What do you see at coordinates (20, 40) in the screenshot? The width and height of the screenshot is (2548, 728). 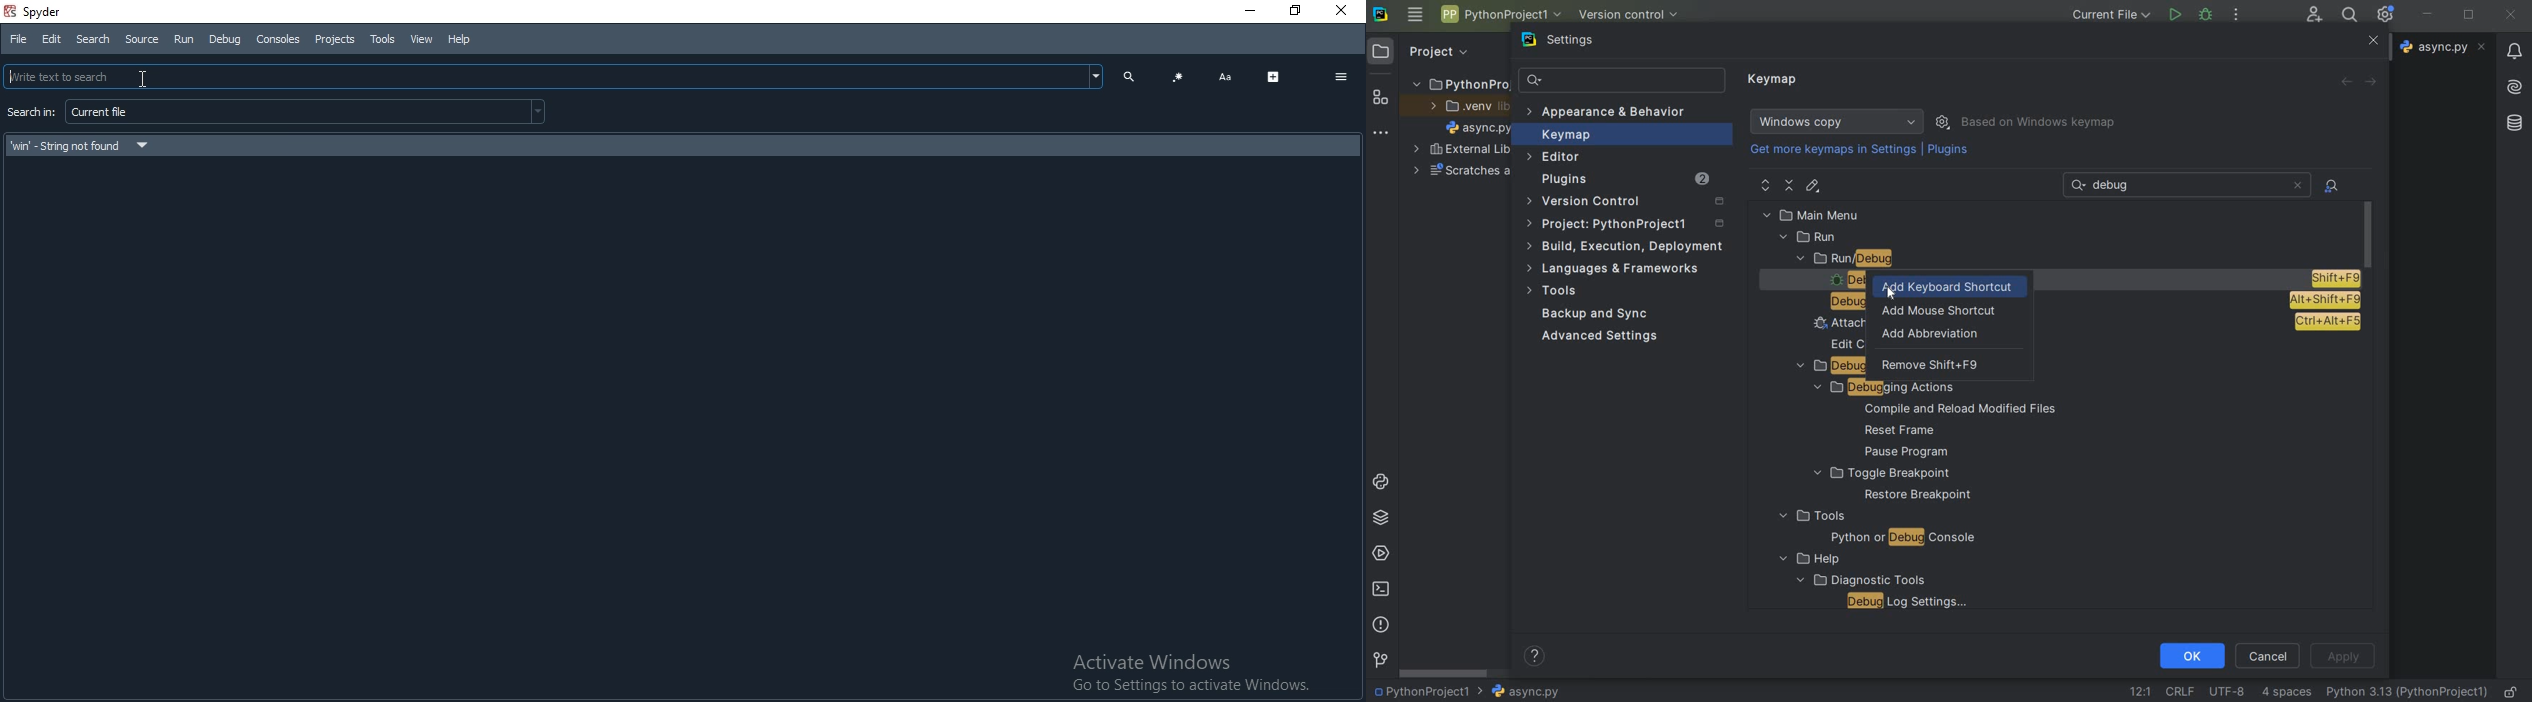 I see `File ` at bounding box center [20, 40].